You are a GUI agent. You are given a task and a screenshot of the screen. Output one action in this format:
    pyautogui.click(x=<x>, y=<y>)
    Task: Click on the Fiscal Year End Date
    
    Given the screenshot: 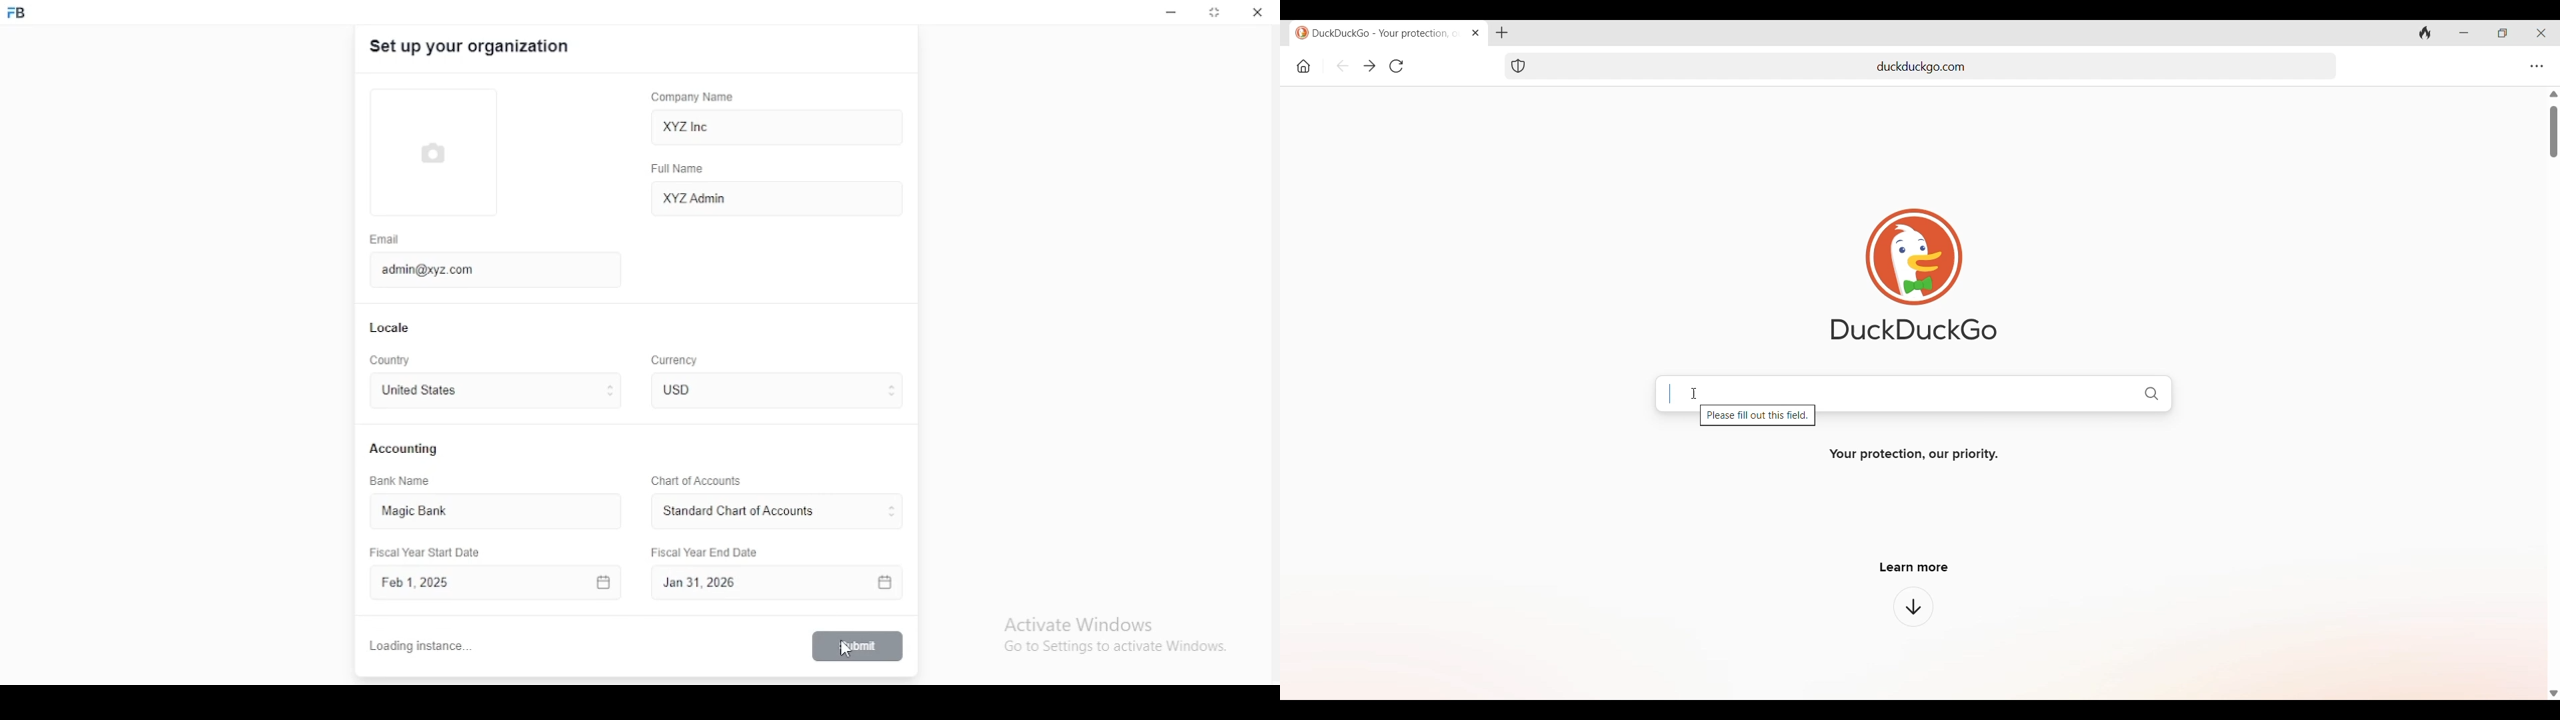 What is the action you would take?
    pyautogui.click(x=771, y=583)
    